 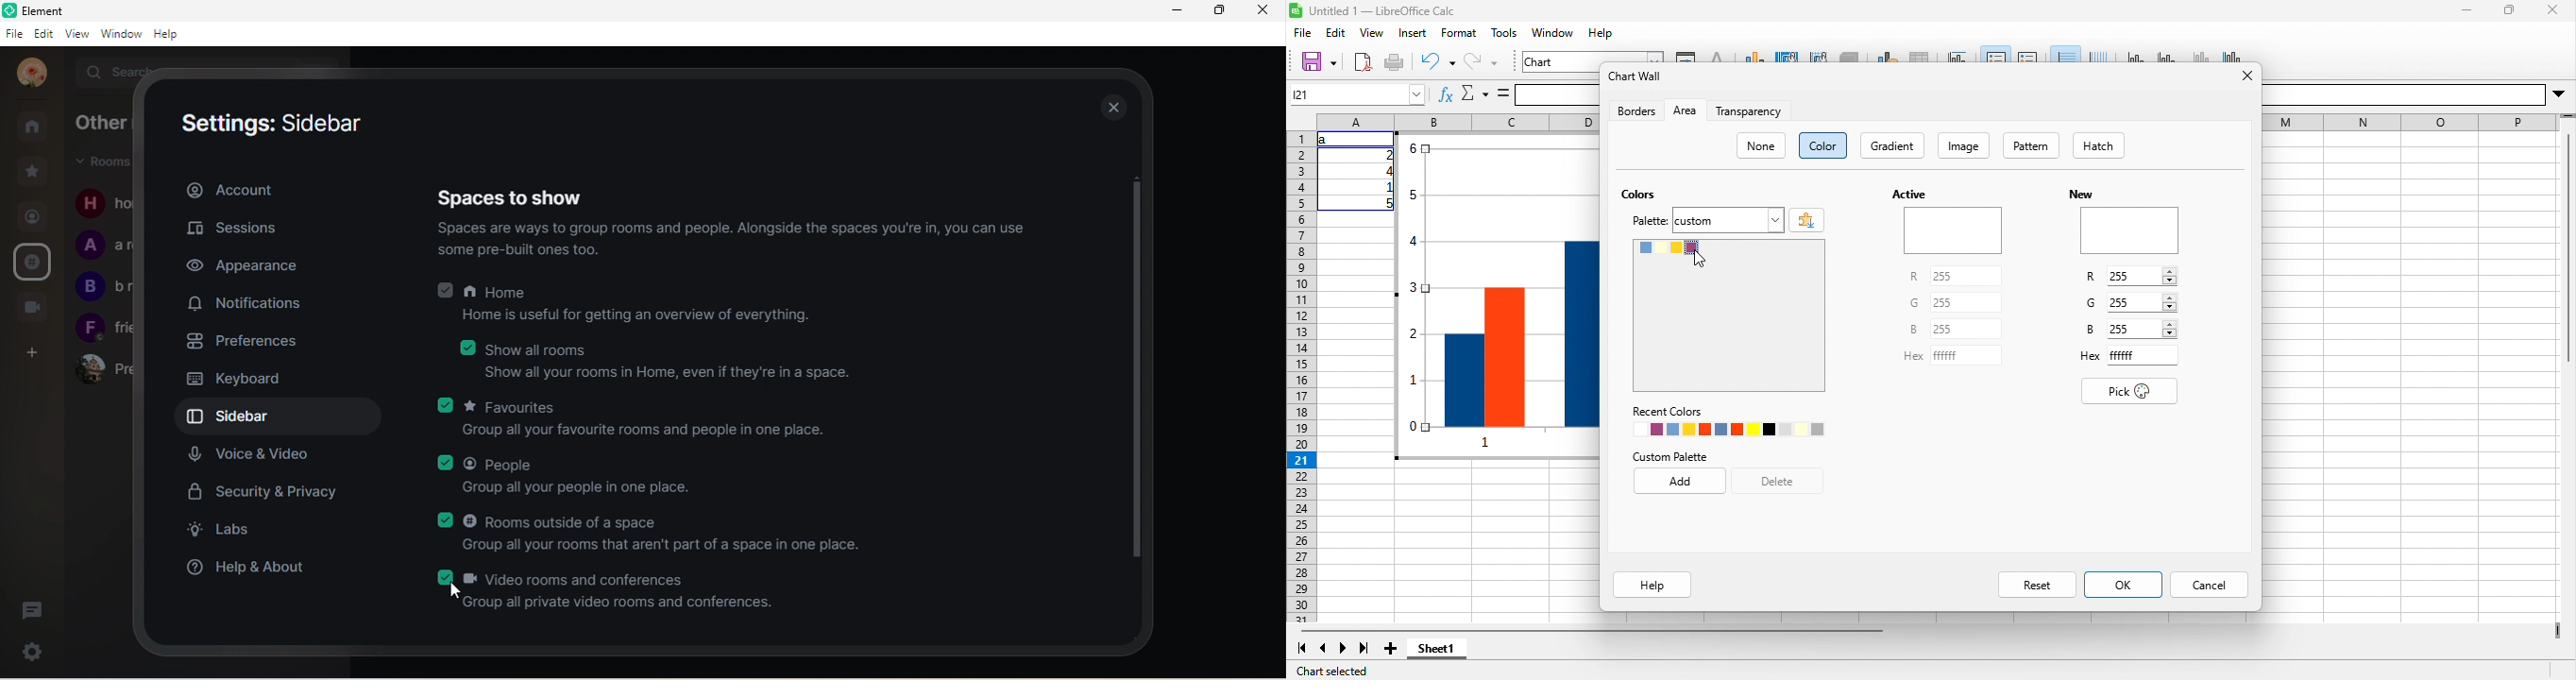 What do you see at coordinates (2098, 55) in the screenshot?
I see `vertical grids` at bounding box center [2098, 55].